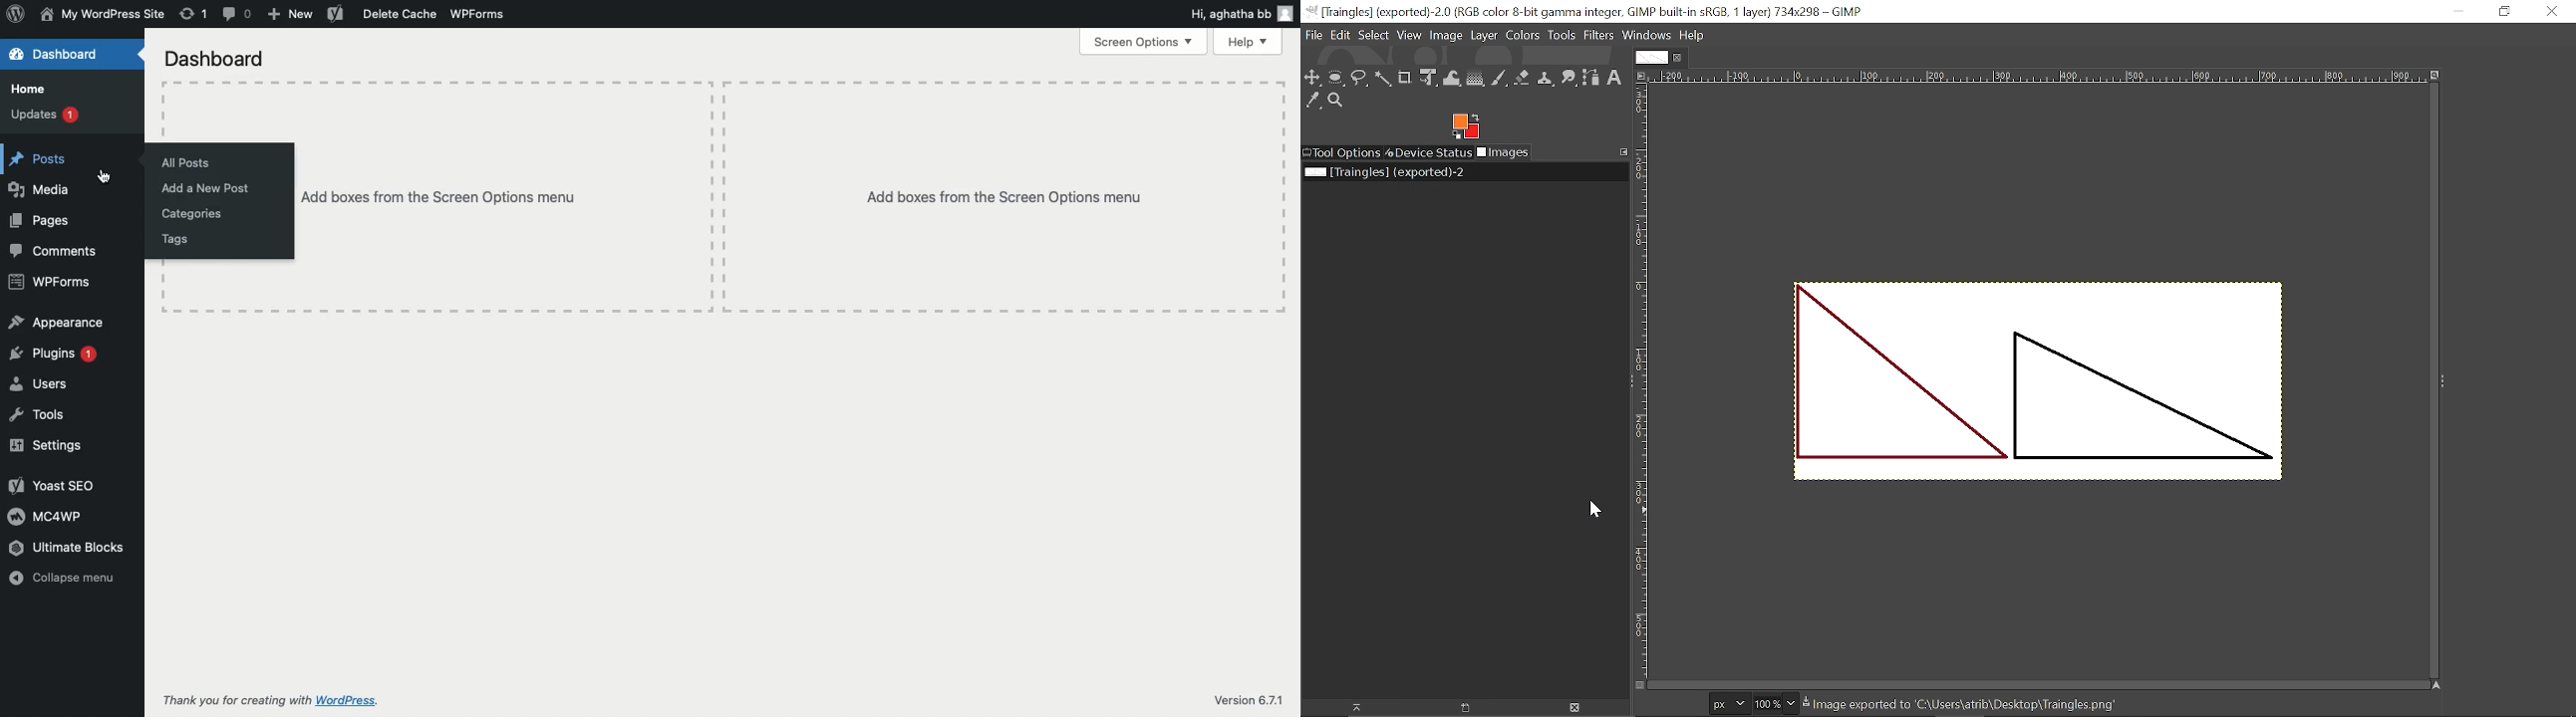  What do you see at coordinates (1357, 707) in the screenshot?
I see `Raise this image's displays` at bounding box center [1357, 707].